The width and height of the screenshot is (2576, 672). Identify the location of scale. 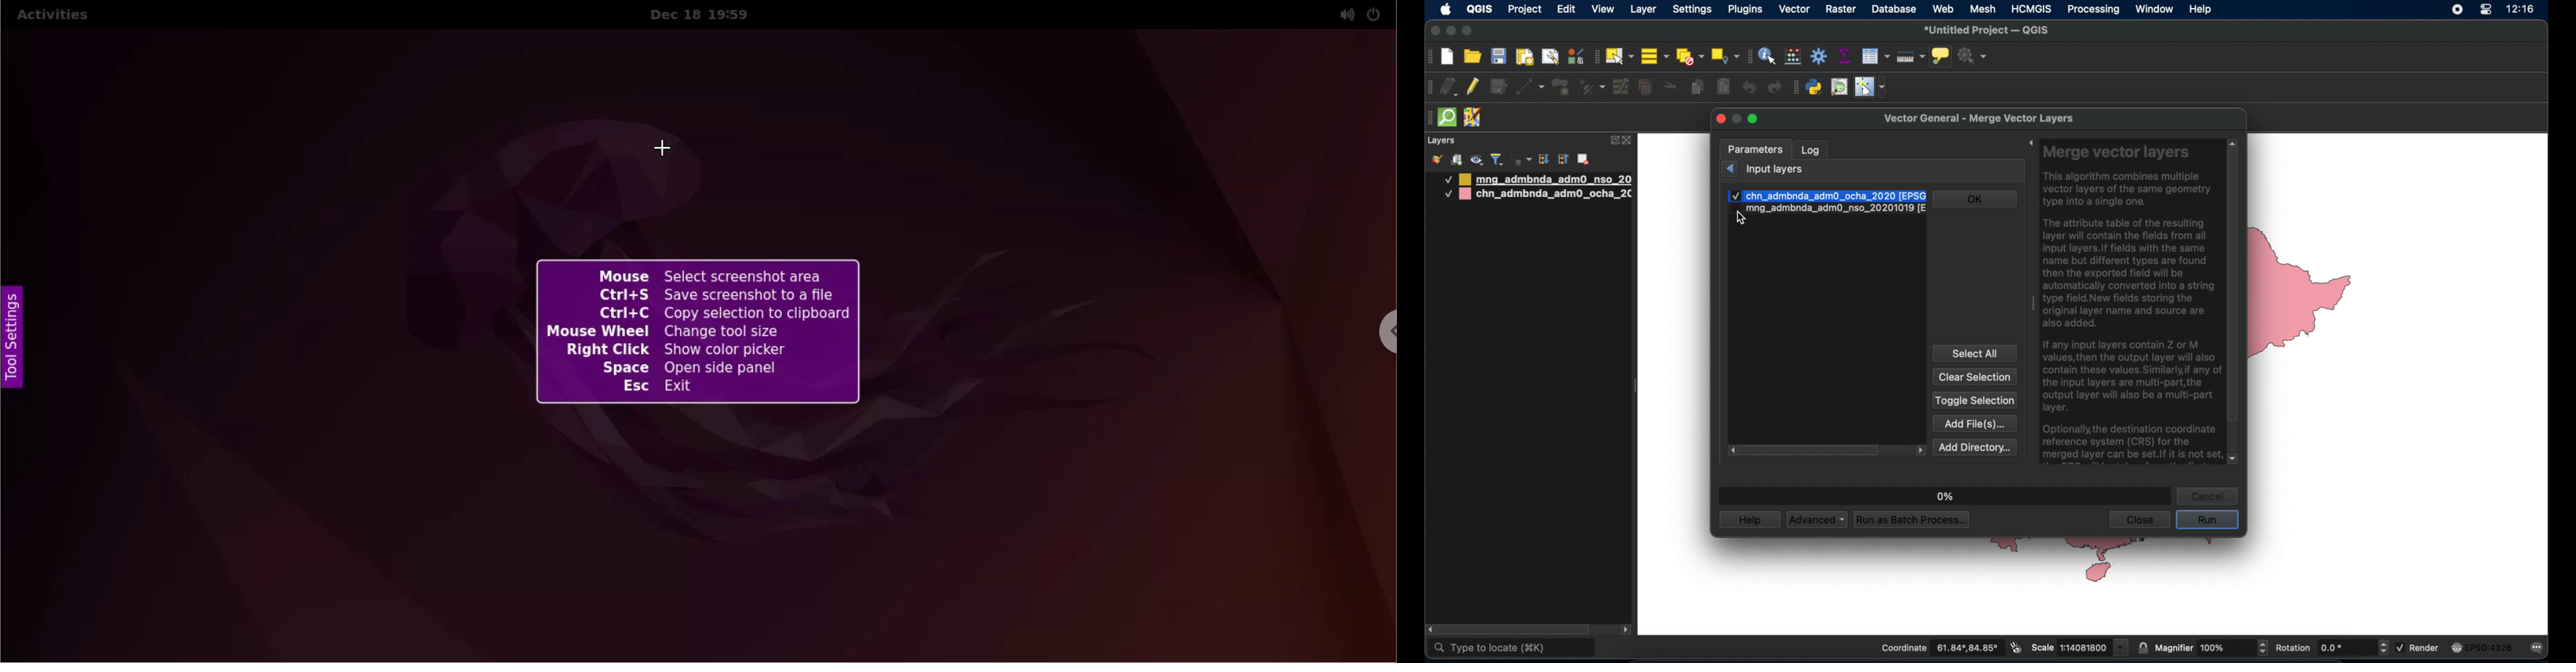
(2079, 646).